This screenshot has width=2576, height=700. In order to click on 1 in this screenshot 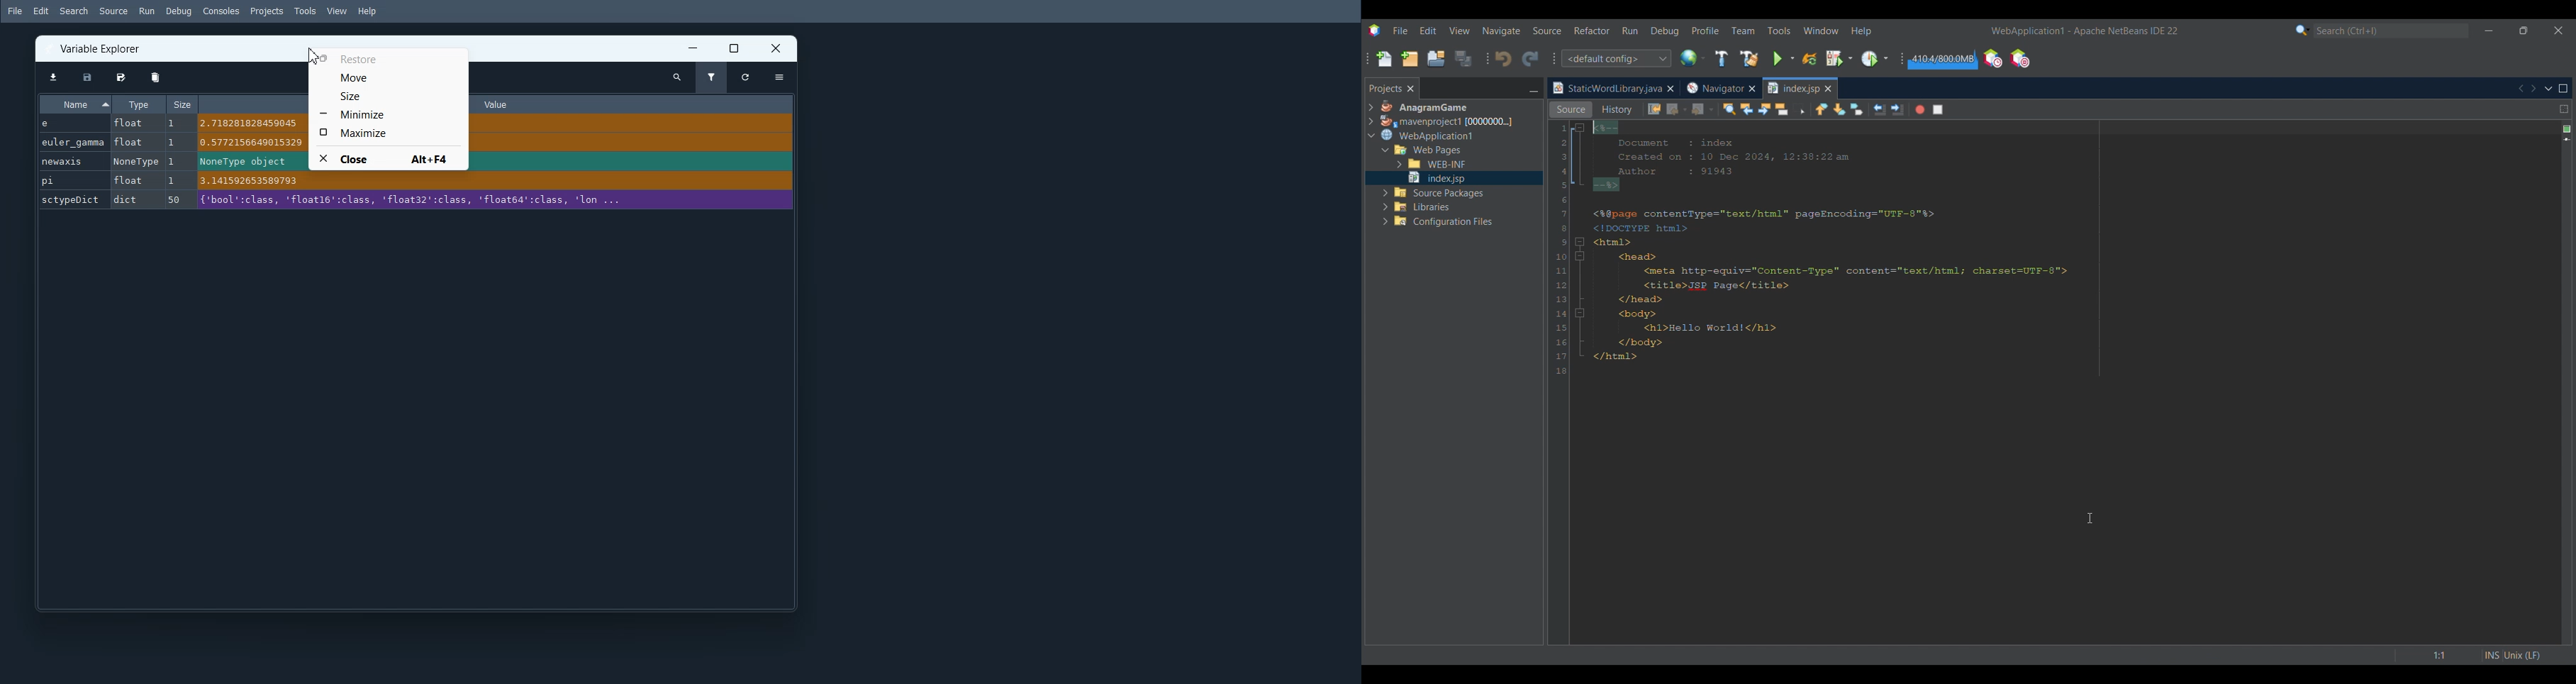, I will do `click(172, 179)`.